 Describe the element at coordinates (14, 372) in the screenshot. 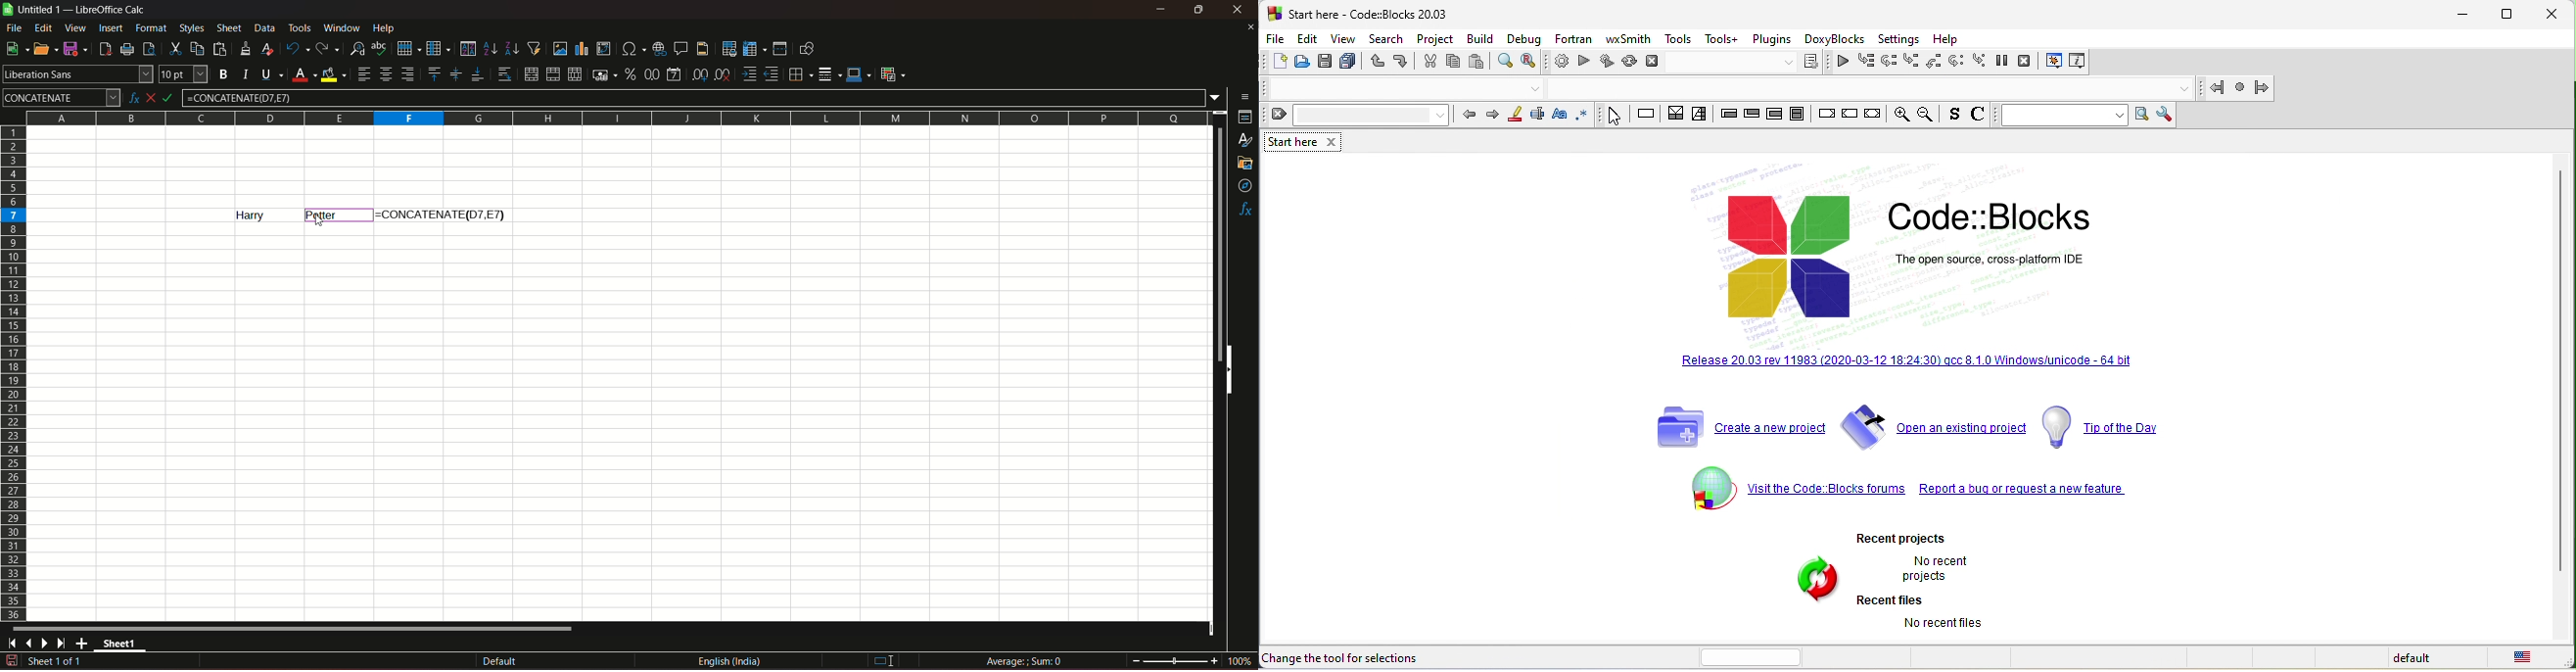

I see `rows` at that location.